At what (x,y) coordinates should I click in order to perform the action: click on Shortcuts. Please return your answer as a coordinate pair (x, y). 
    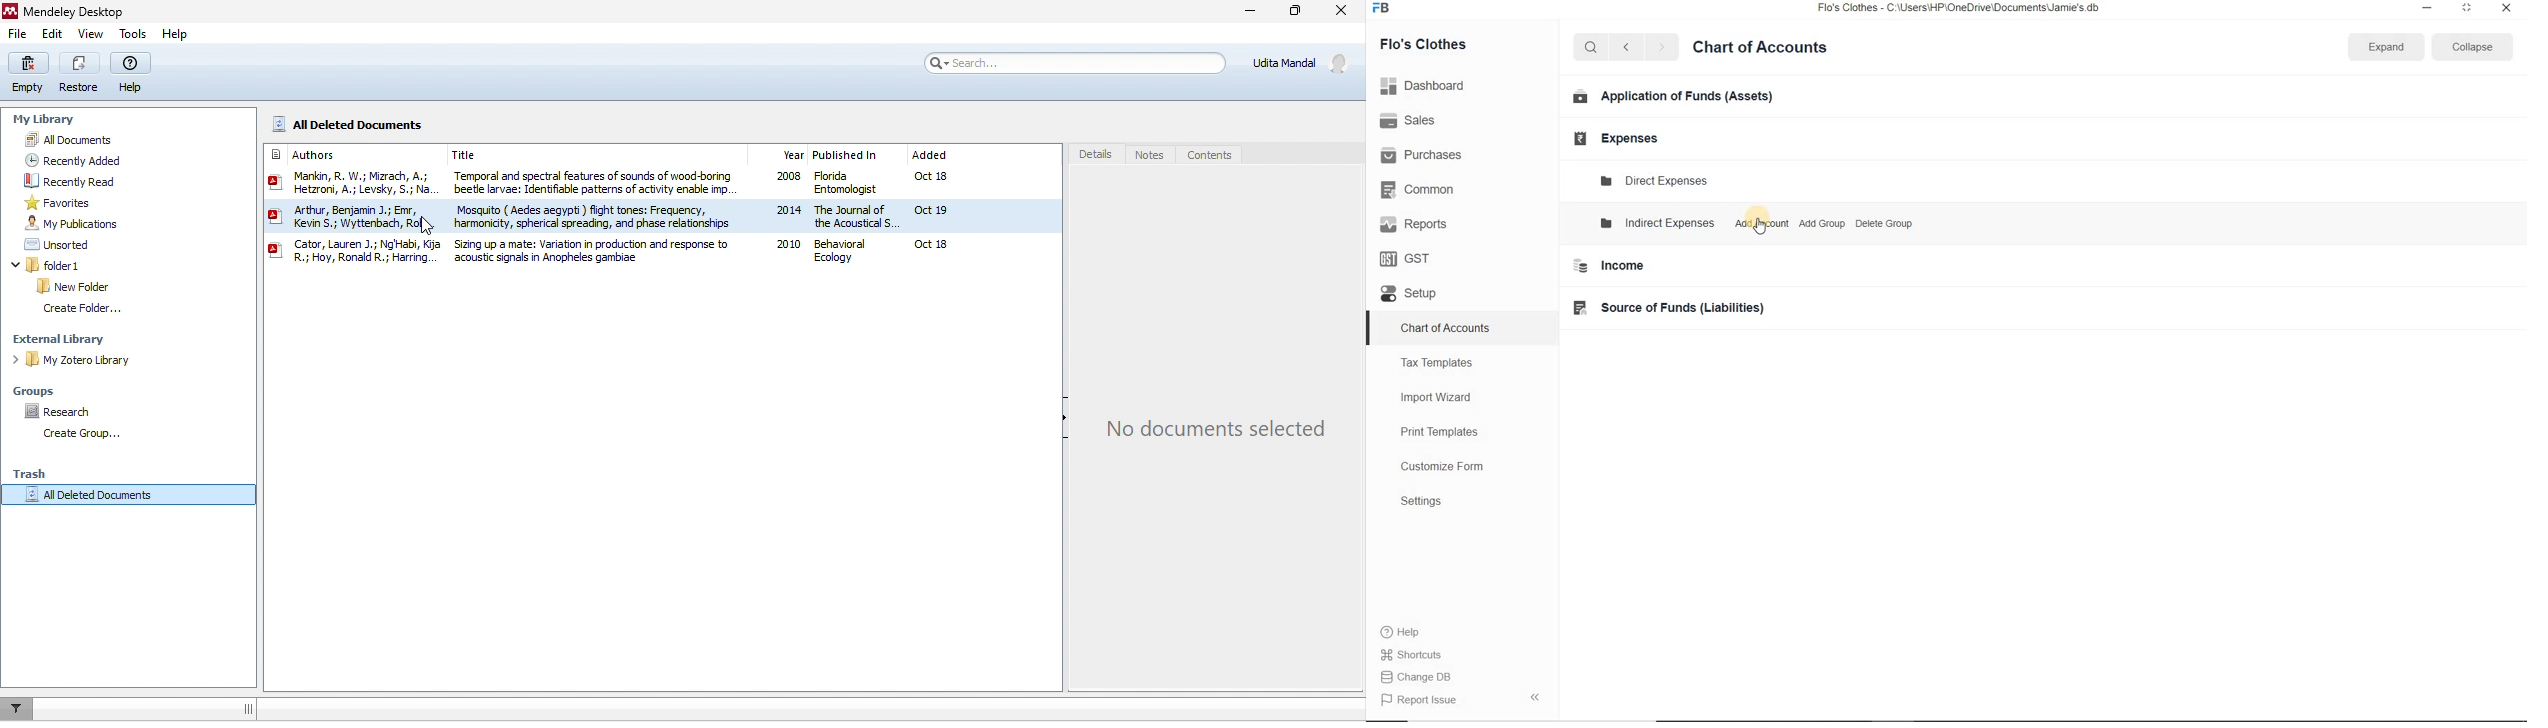
    Looking at the image, I should click on (1423, 655).